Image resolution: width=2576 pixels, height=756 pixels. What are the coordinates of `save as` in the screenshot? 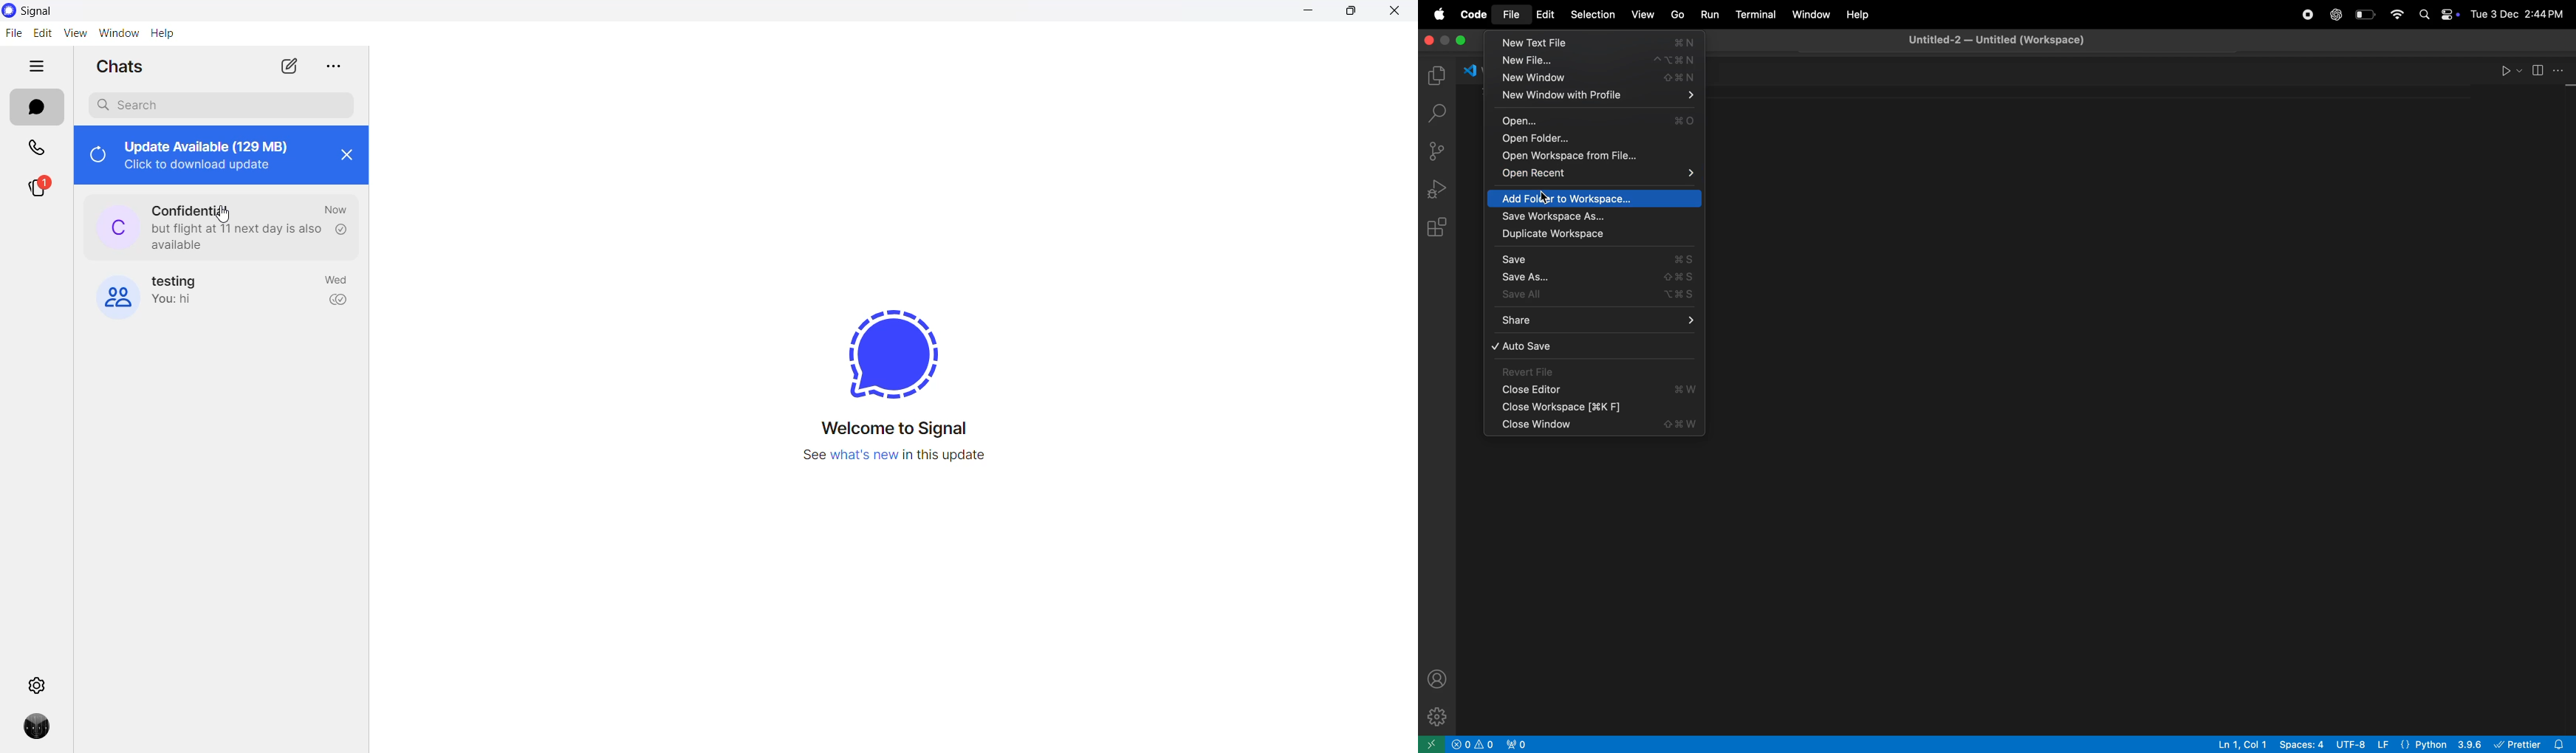 It's located at (1596, 276).